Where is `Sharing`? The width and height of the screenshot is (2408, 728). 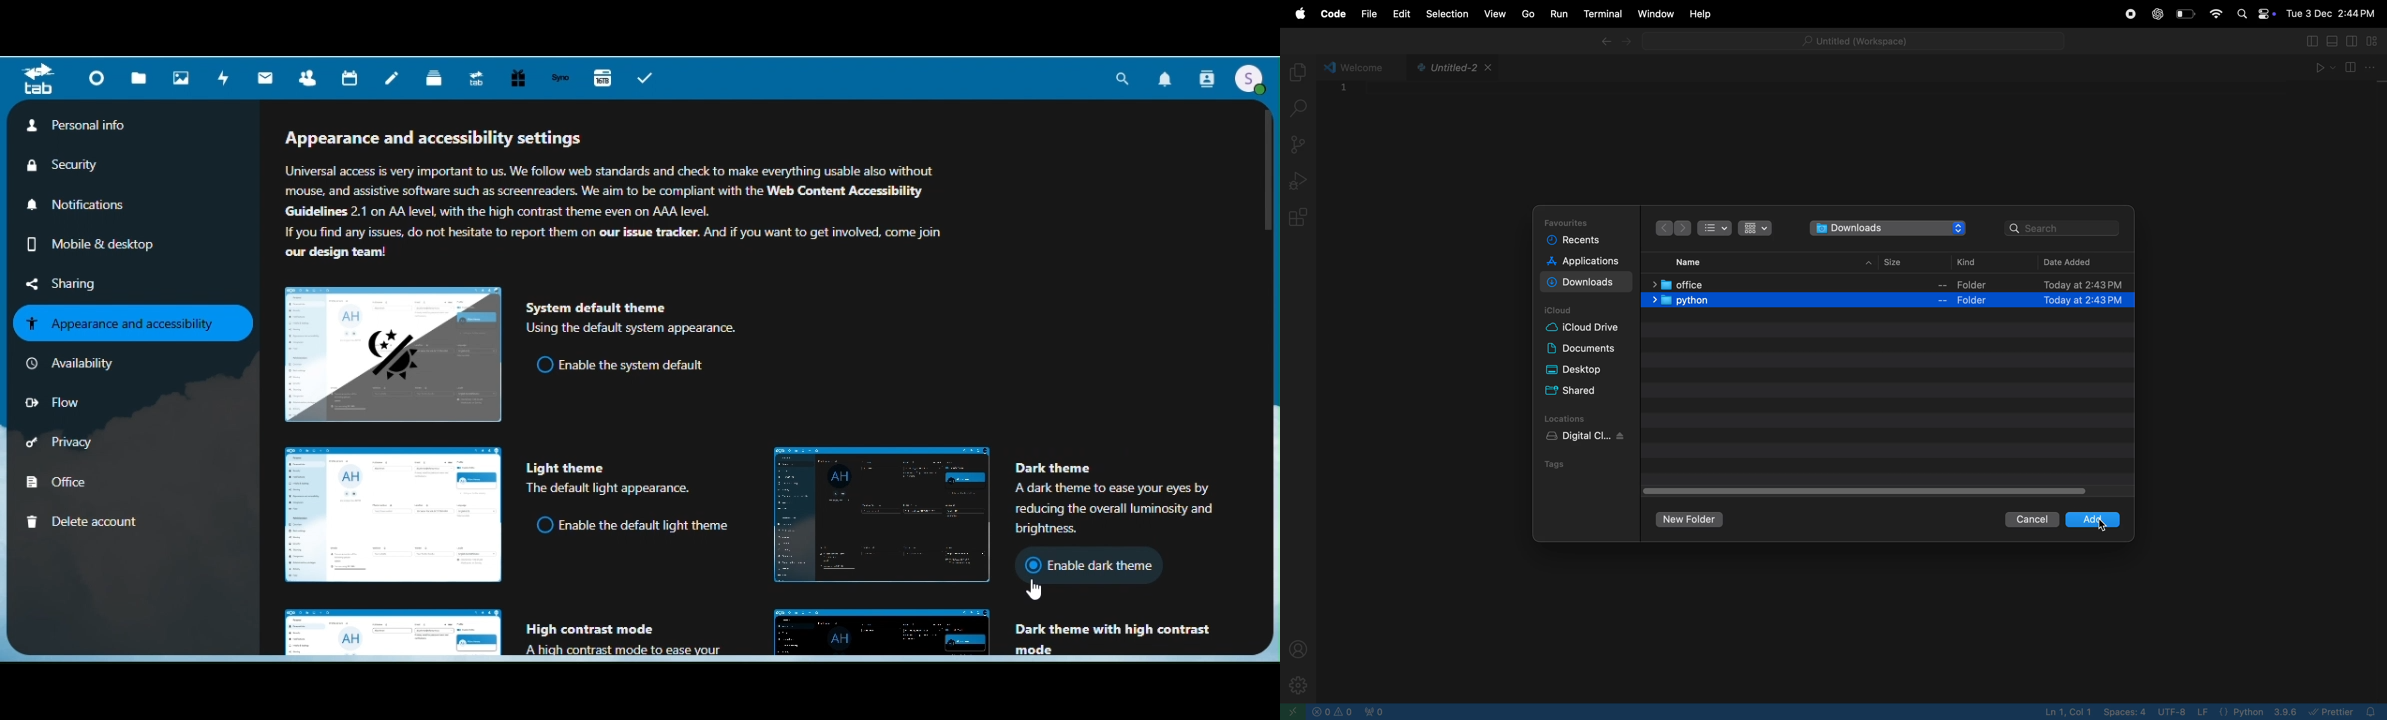 Sharing is located at coordinates (74, 283).